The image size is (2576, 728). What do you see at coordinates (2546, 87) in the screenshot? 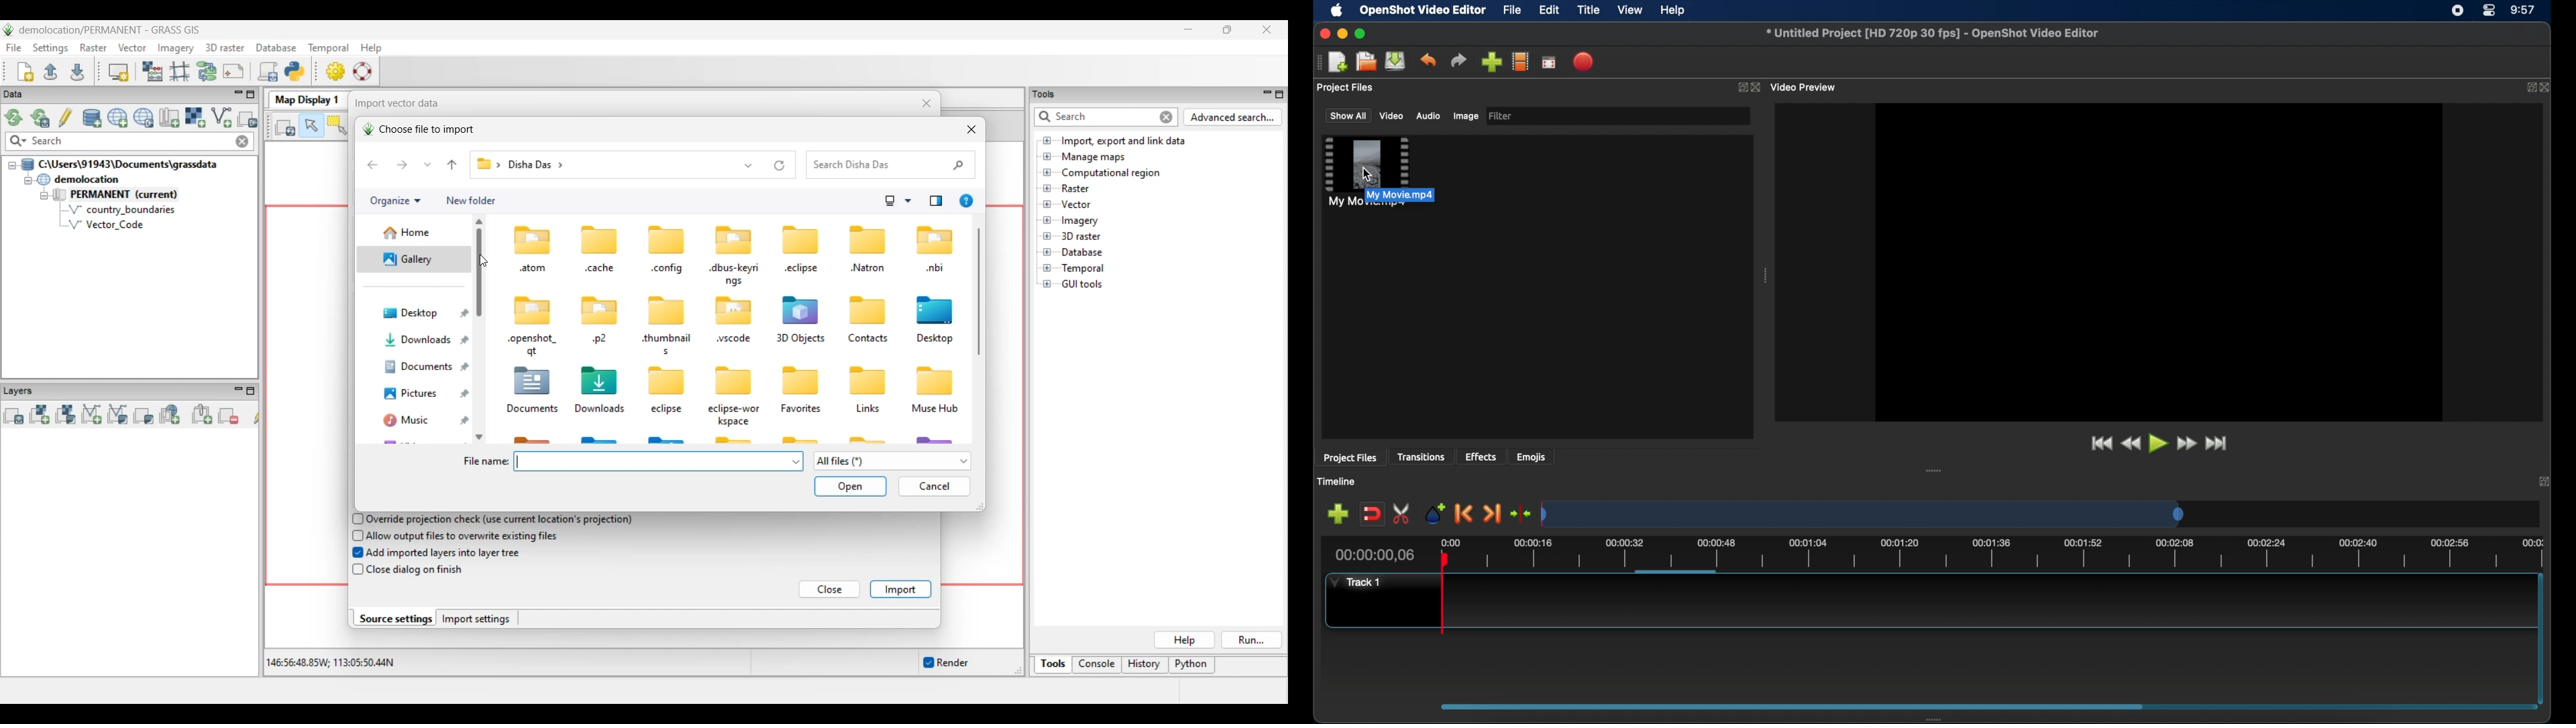
I see `close` at bounding box center [2546, 87].